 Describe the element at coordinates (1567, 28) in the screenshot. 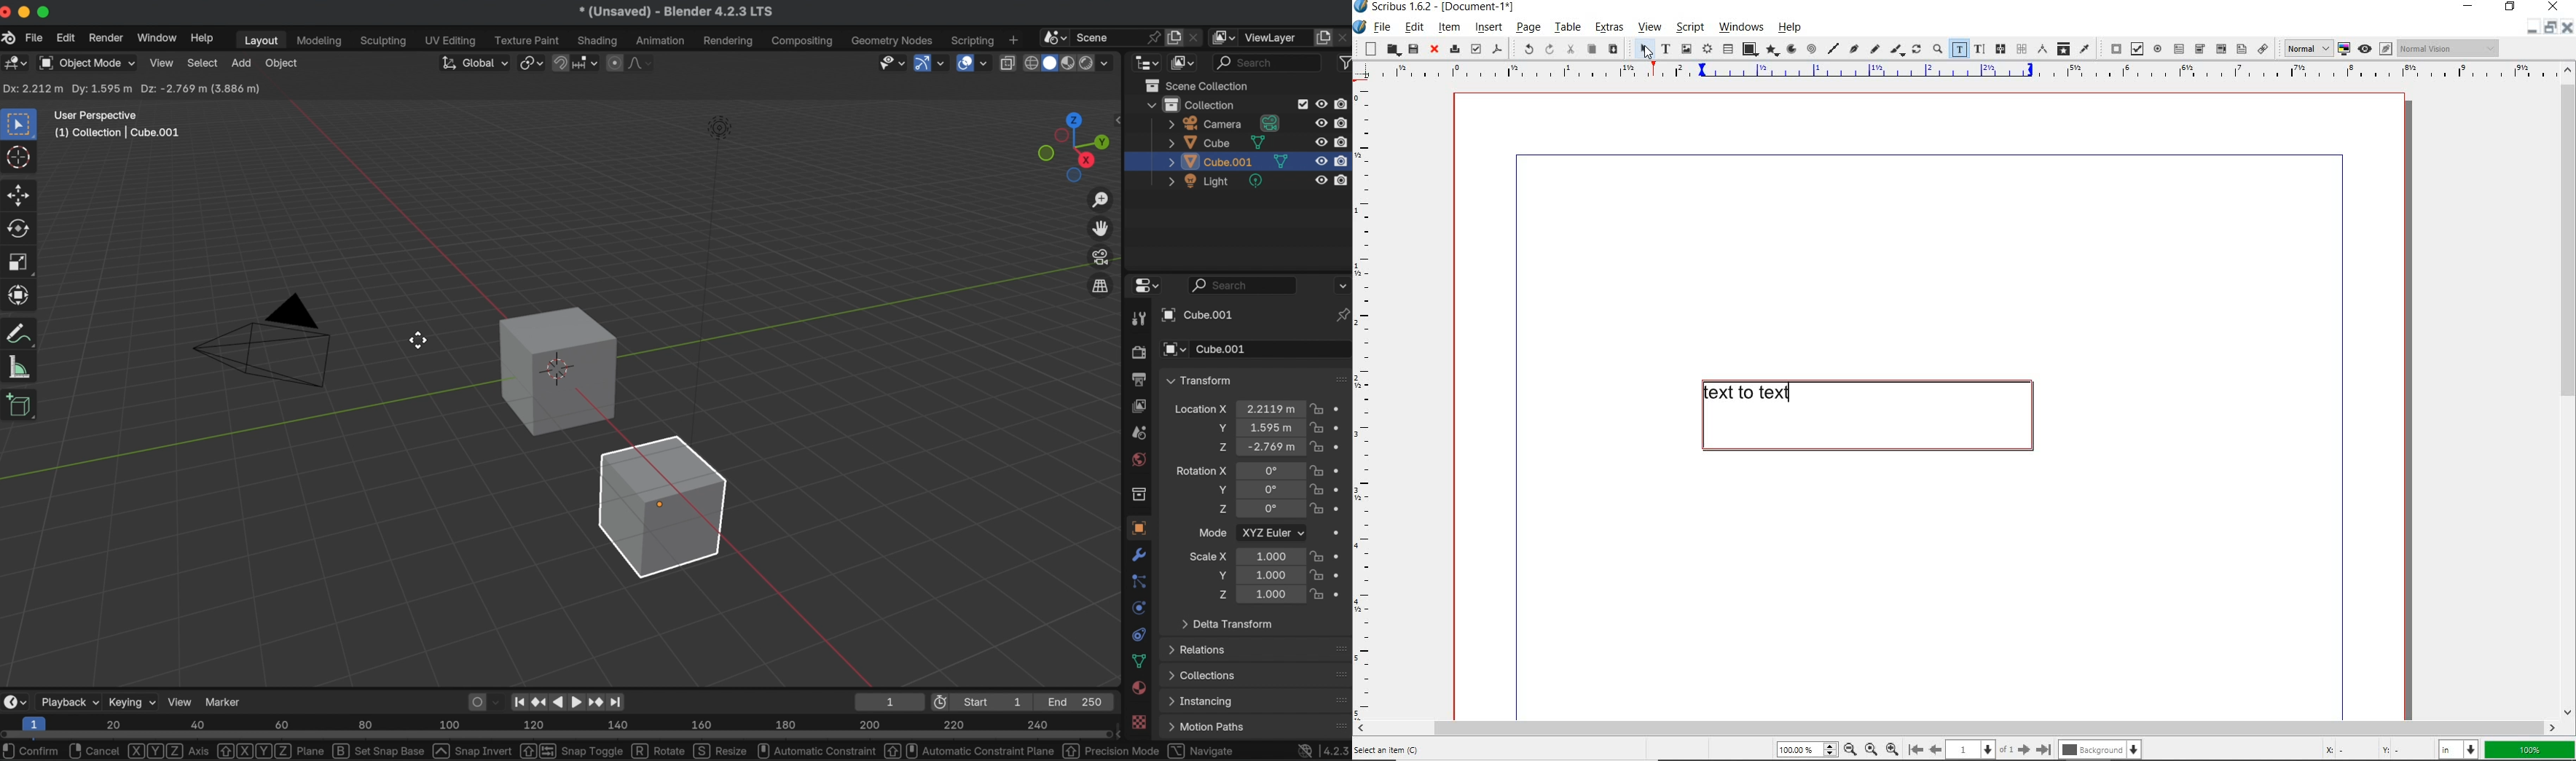

I see `table` at that location.